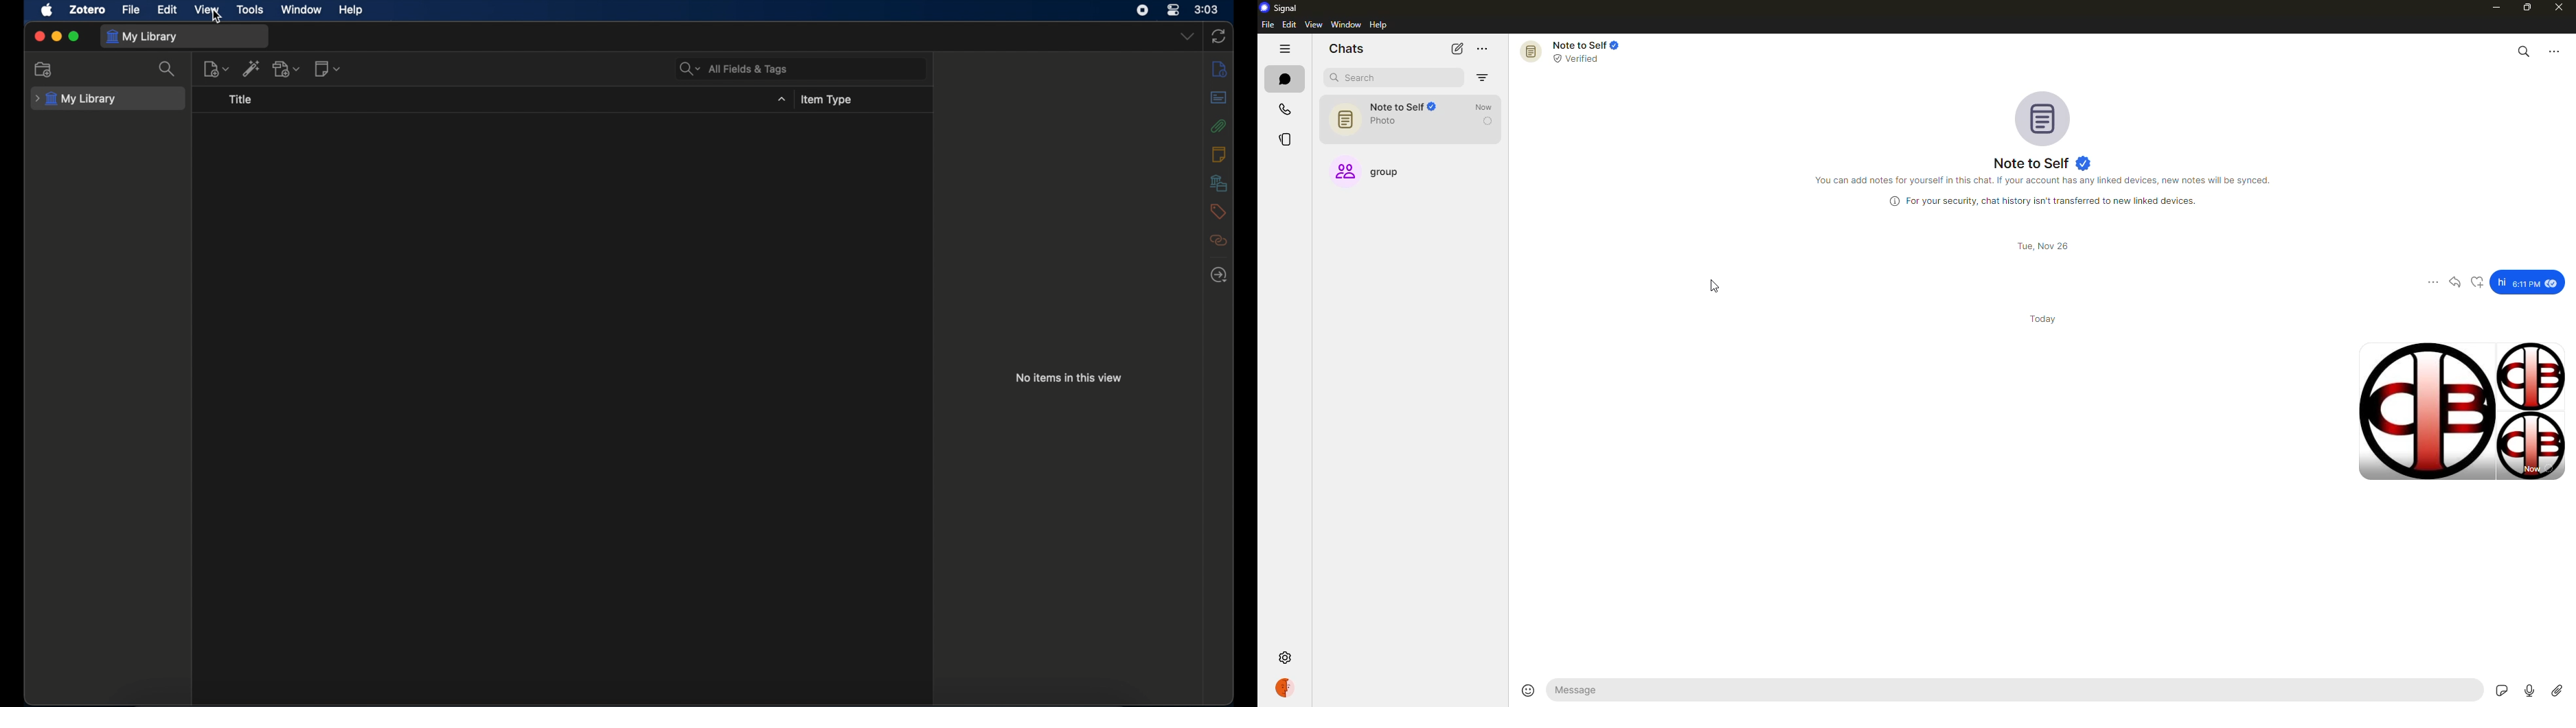 This screenshot has width=2576, height=728. I want to click on day, so click(2046, 320).